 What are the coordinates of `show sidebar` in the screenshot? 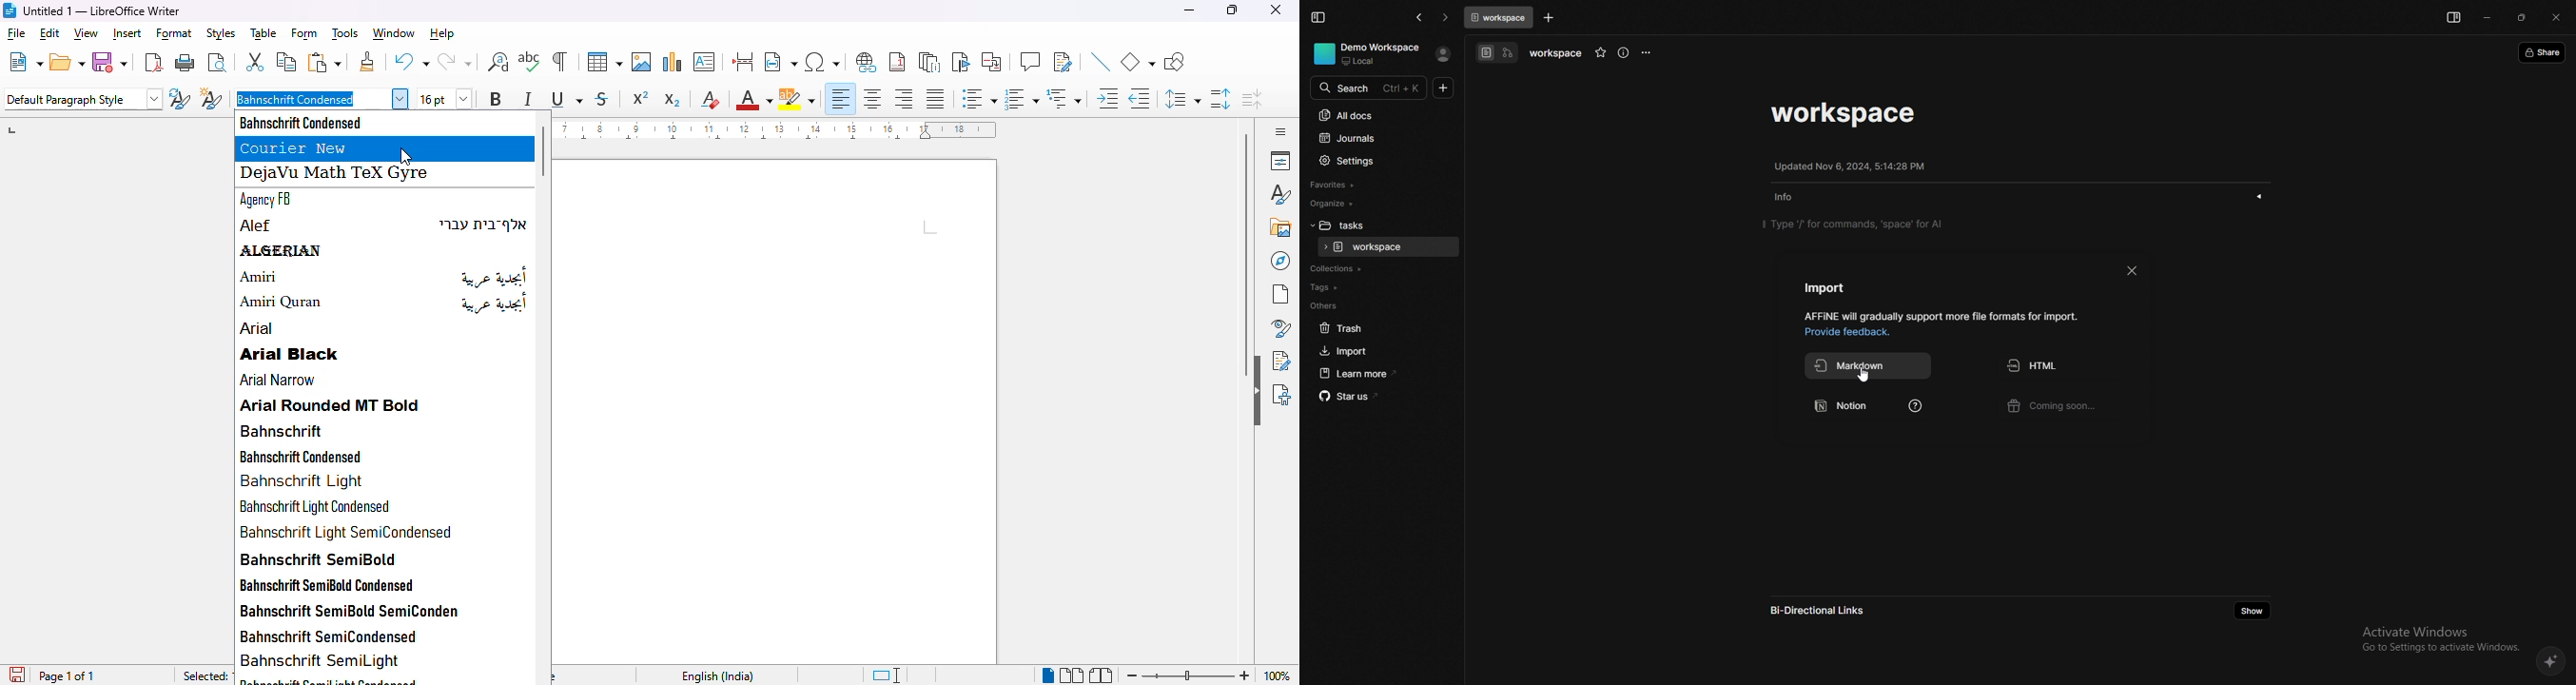 It's located at (2453, 18).